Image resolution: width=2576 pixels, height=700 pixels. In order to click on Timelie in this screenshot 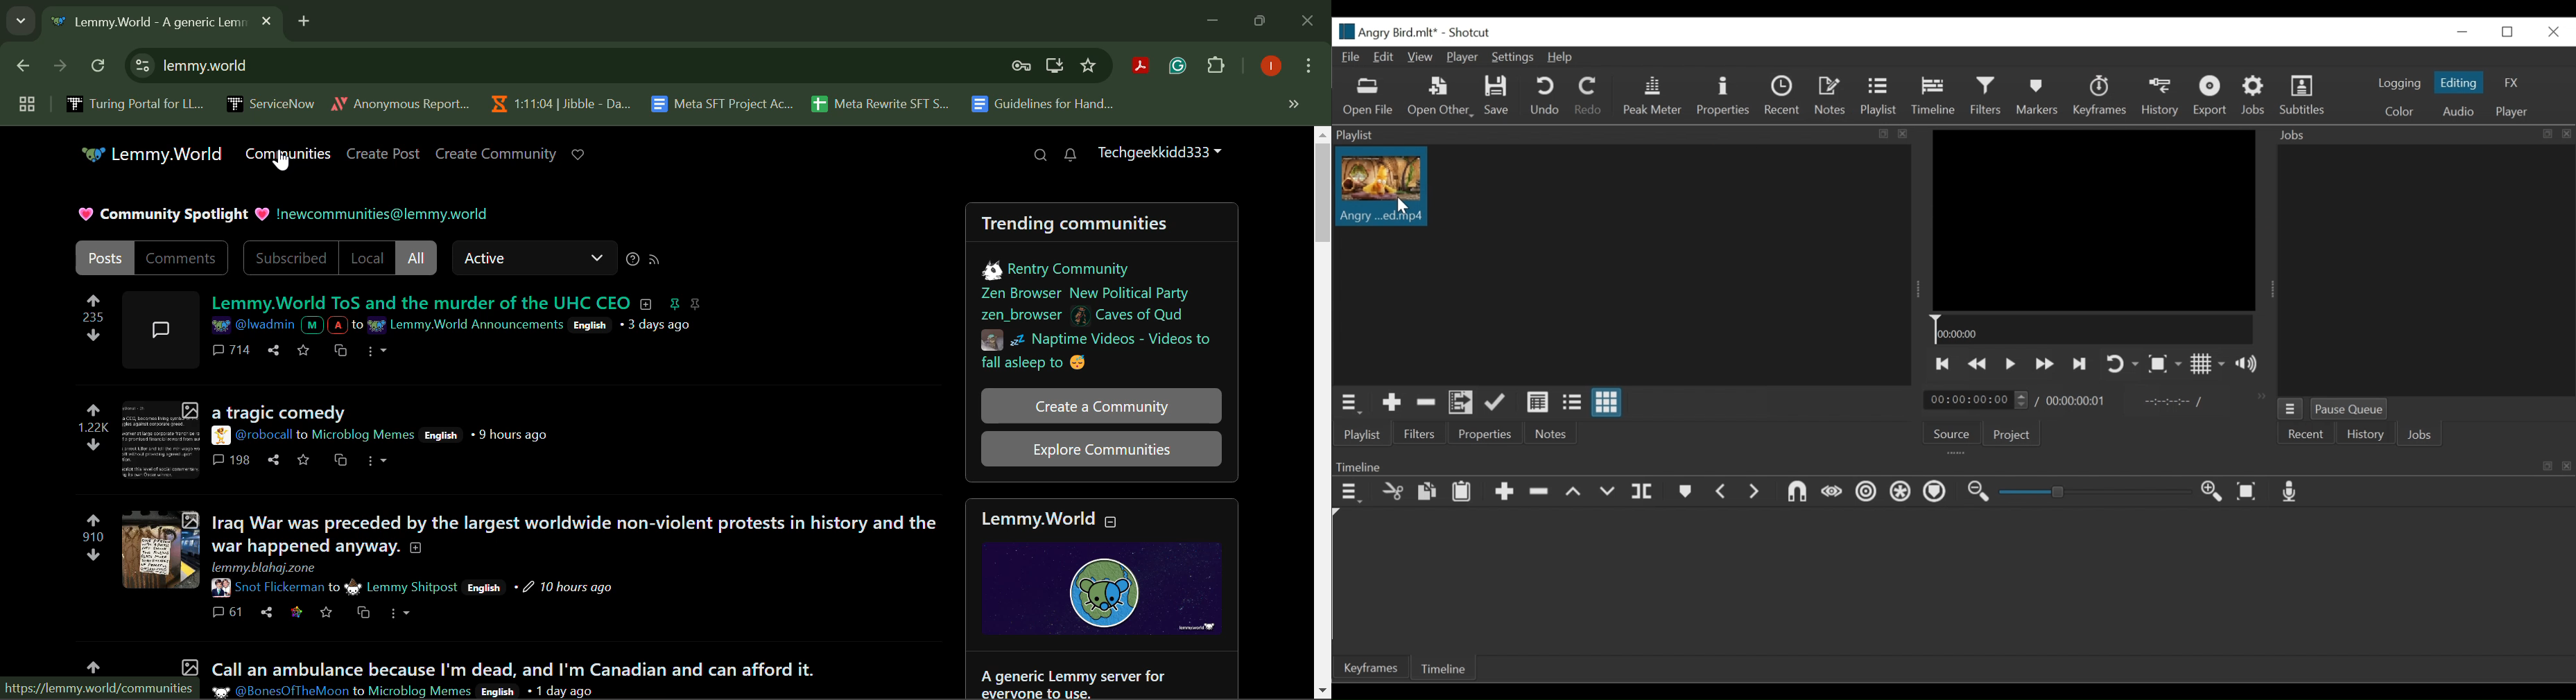, I will do `click(1442, 670)`.